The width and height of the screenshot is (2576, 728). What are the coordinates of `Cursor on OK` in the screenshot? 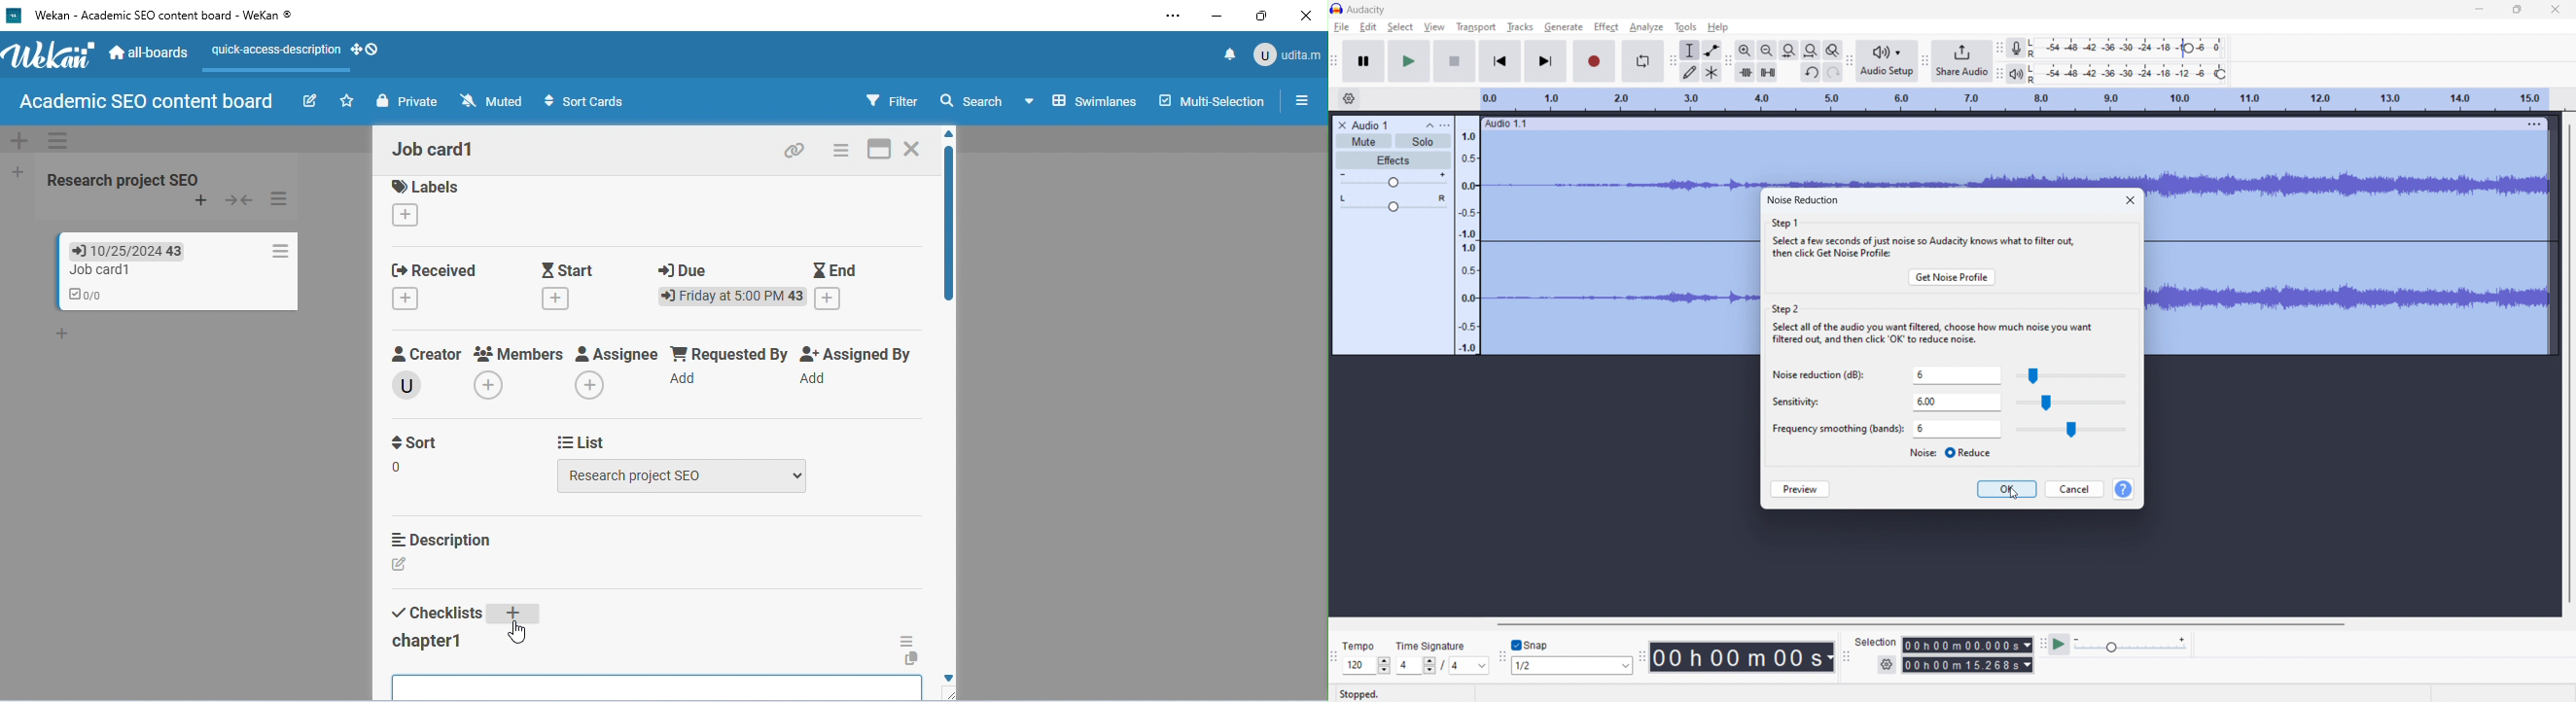 It's located at (2014, 493).